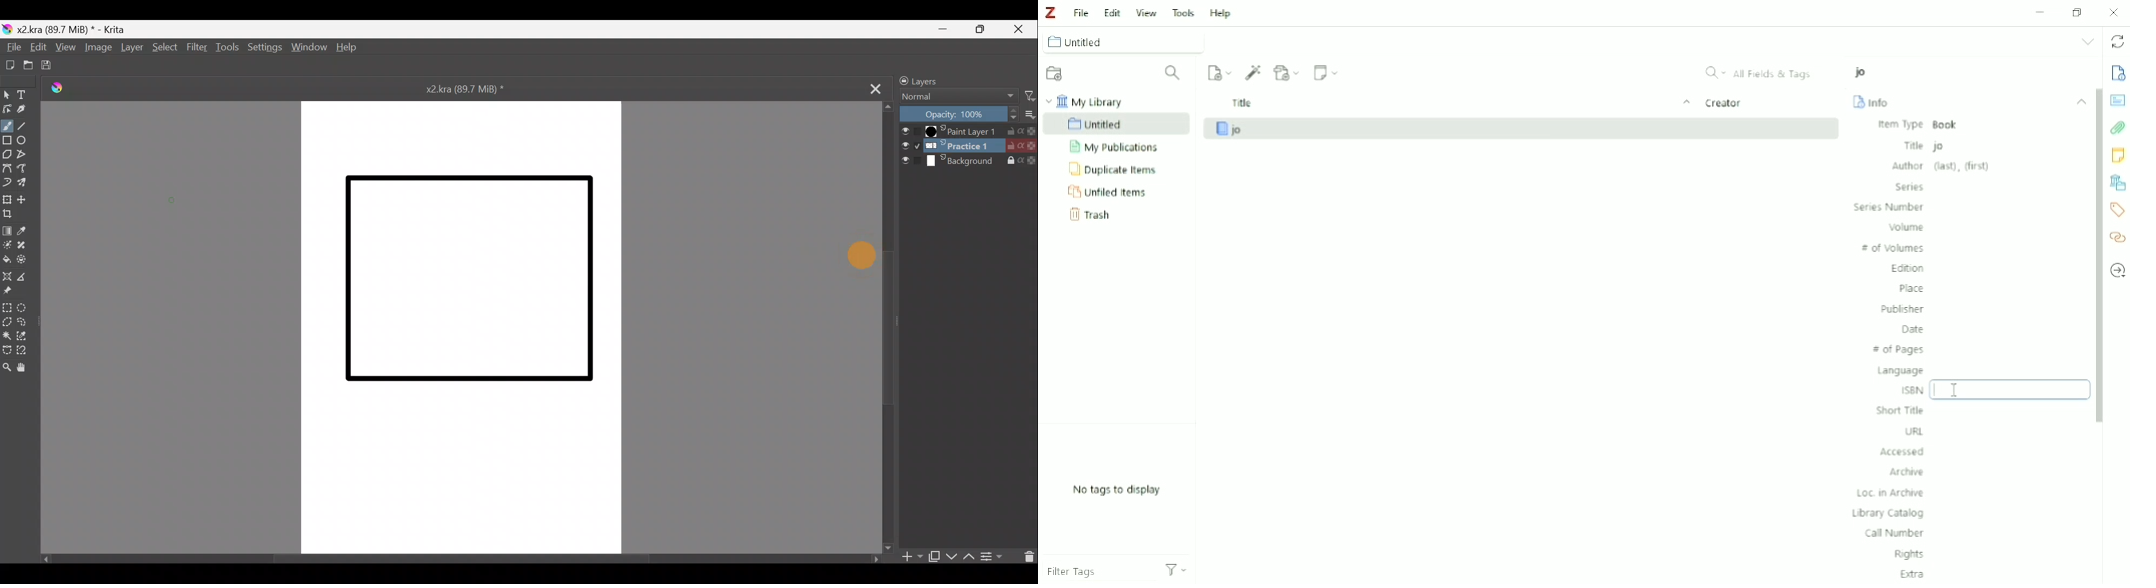 This screenshot has width=2156, height=588. Describe the element at coordinates (309, 47) in the screenshot. I see `Window` at that location.